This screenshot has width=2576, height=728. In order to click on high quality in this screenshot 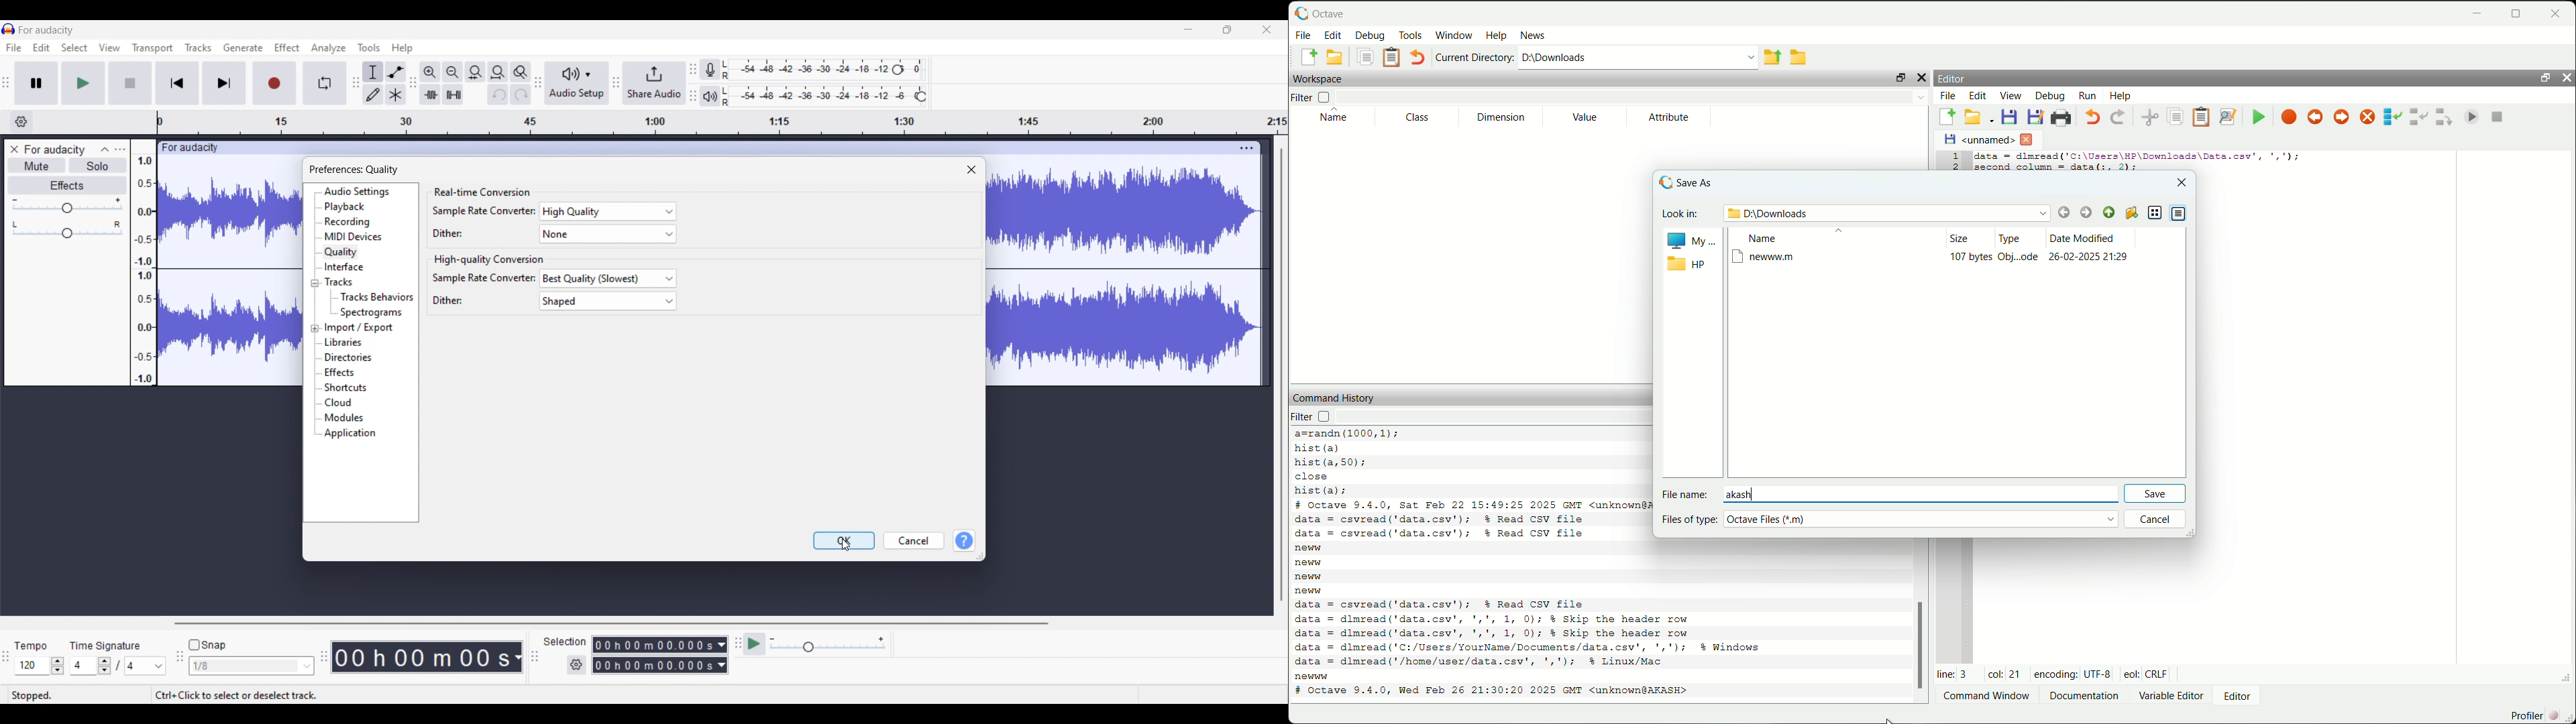, I will do `click(572, 212)`.